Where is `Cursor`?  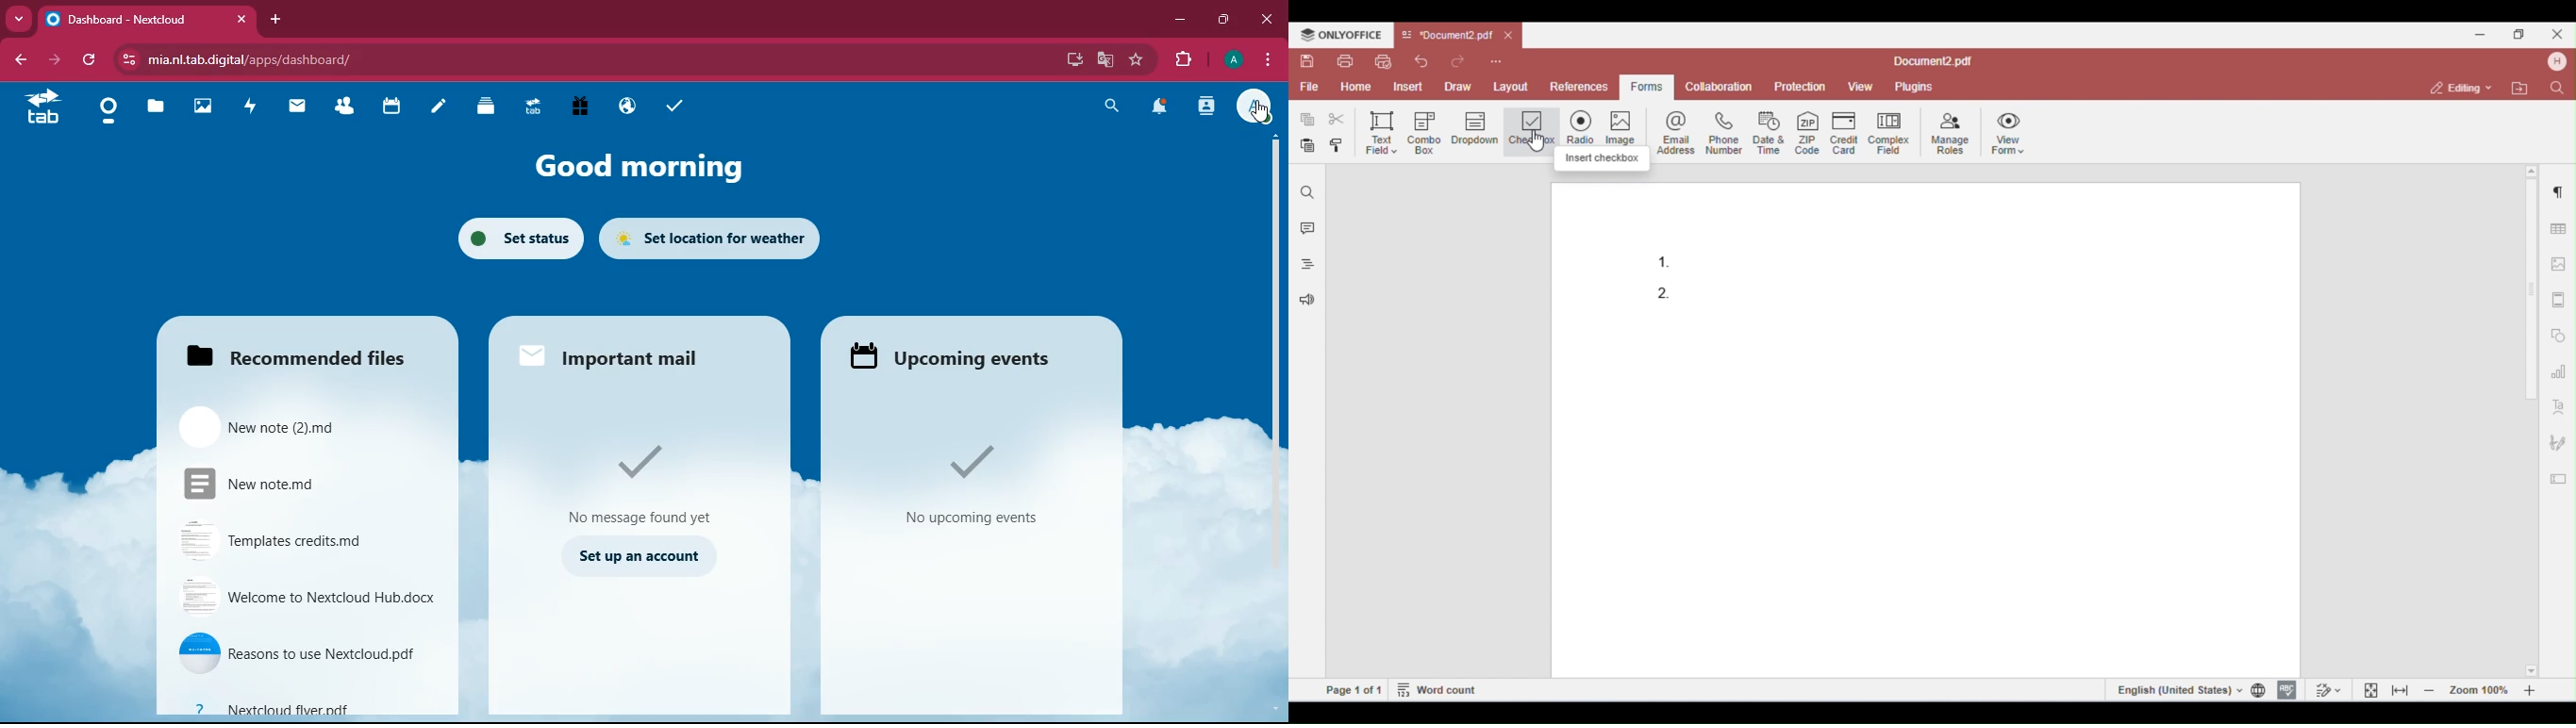
Cursor is located at coordinates (1260, 114).